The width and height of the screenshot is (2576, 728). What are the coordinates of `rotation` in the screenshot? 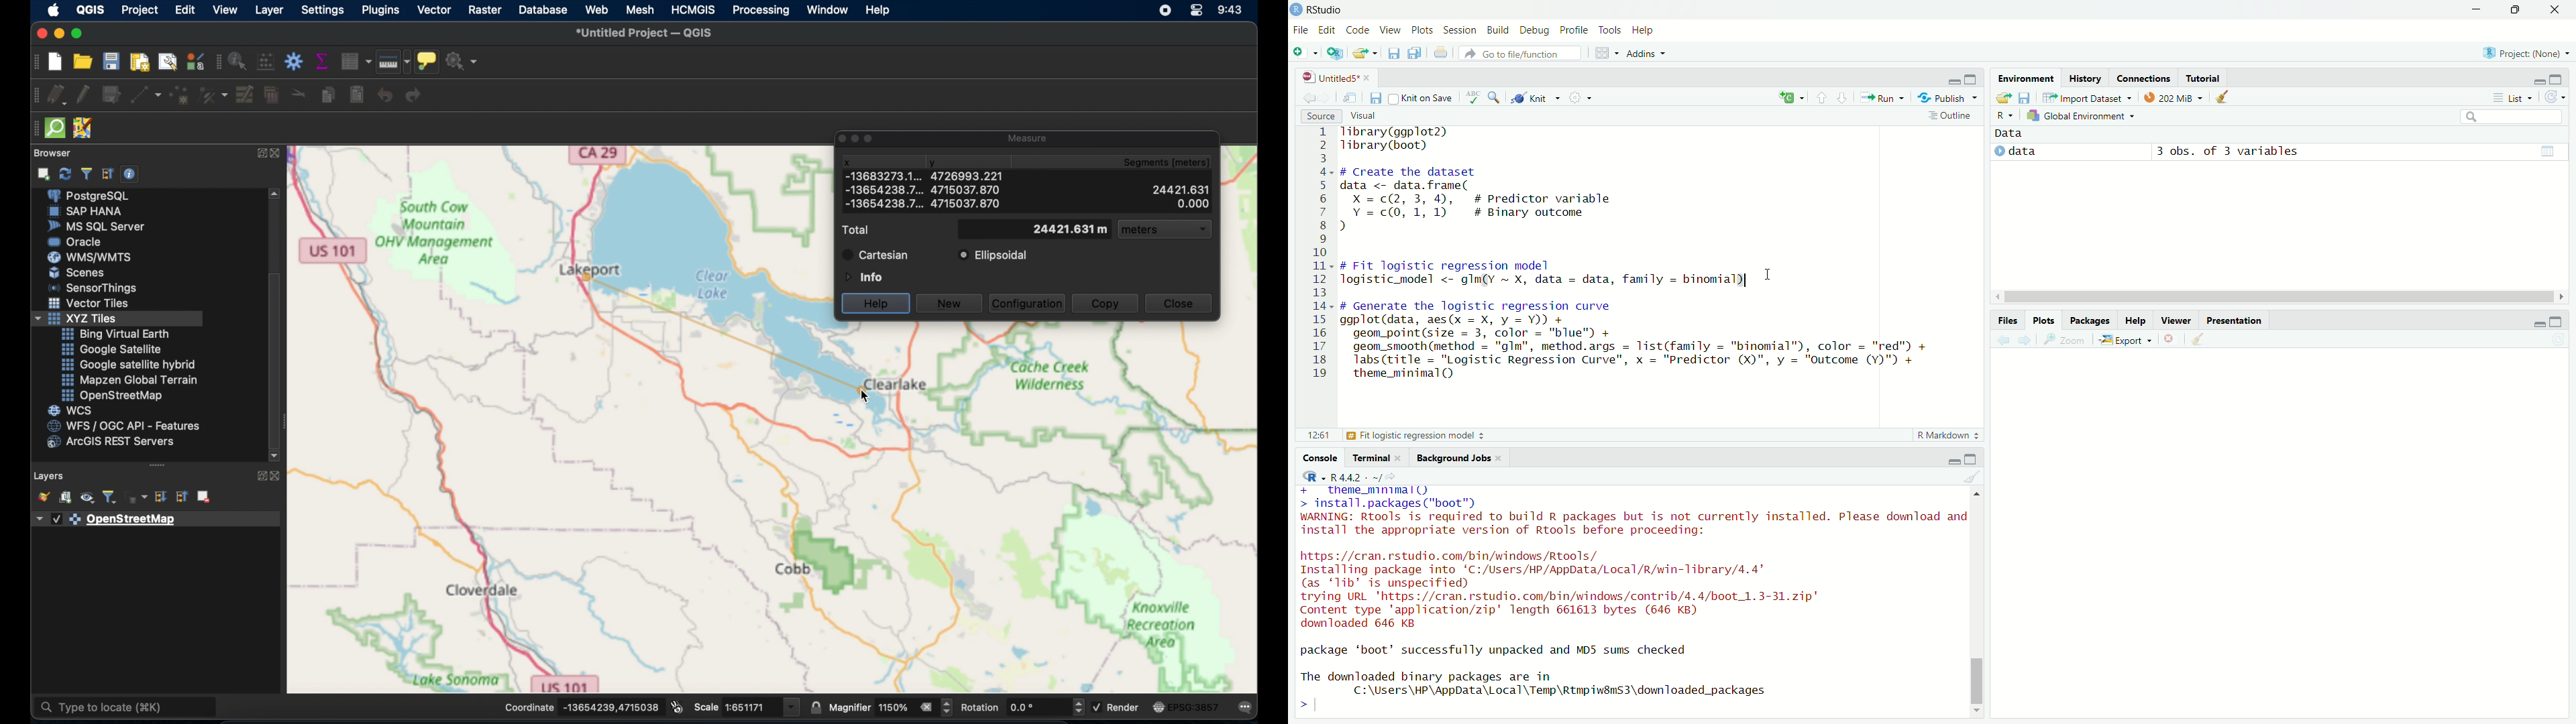 It's located at (1023, 707).